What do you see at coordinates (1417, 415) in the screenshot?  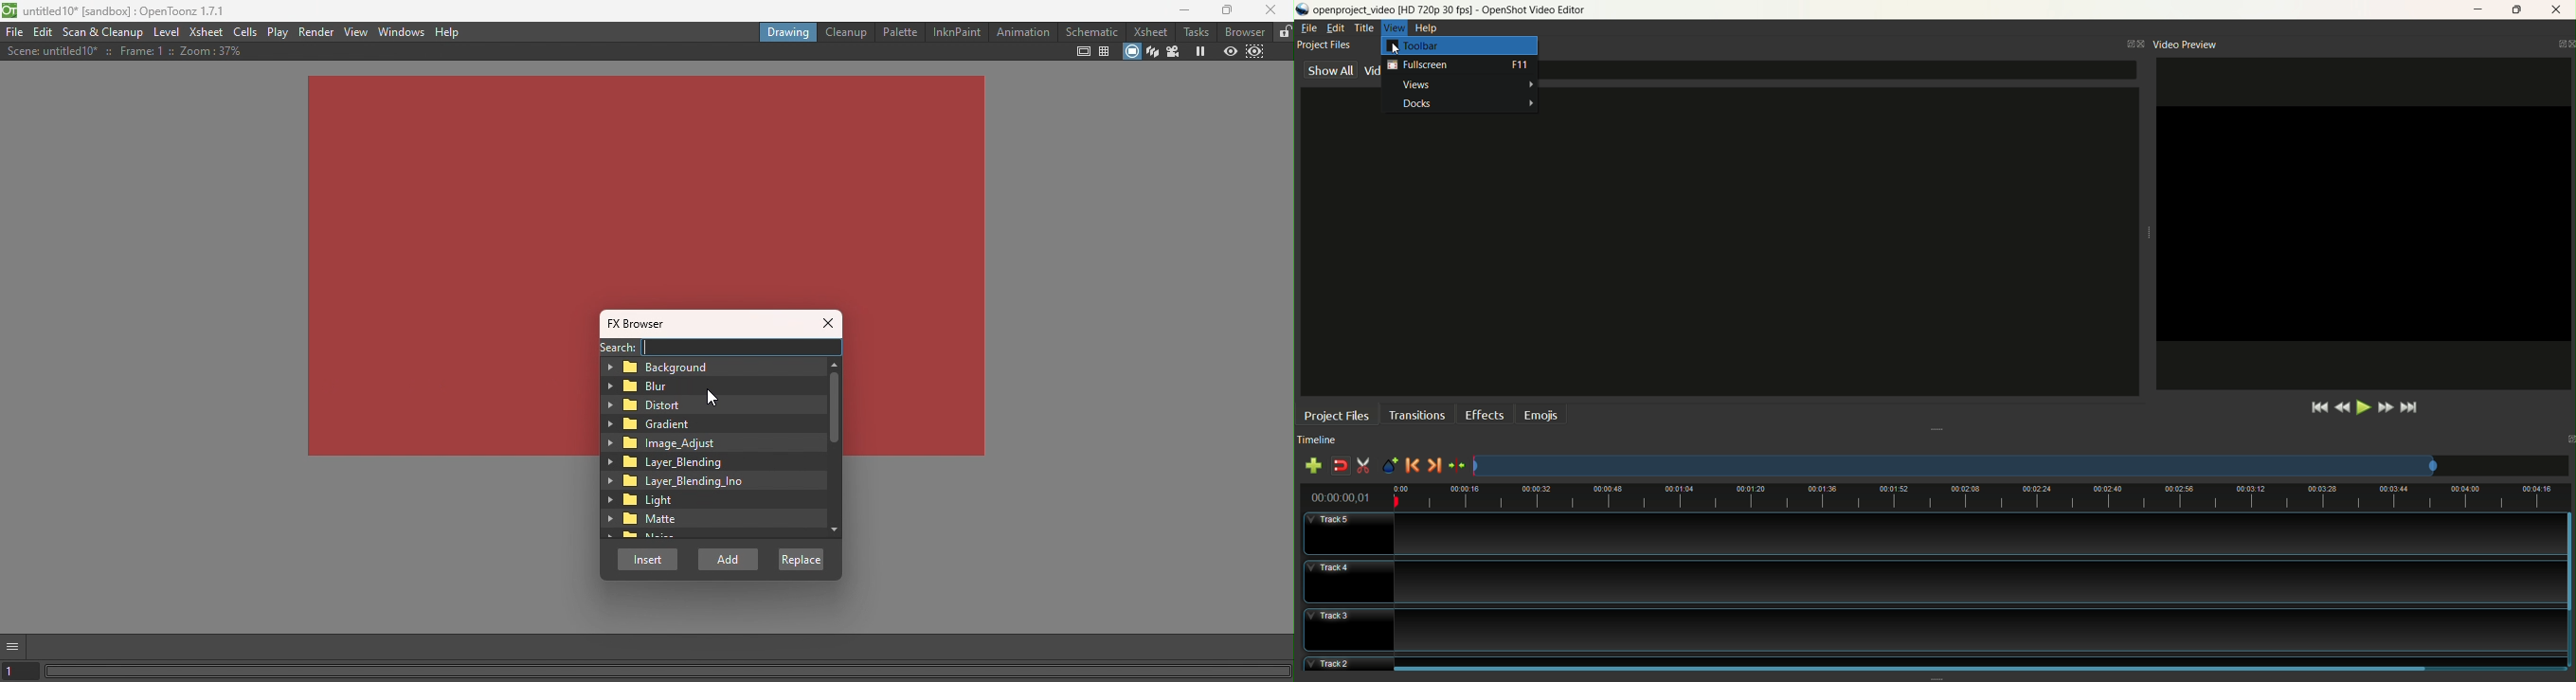 I see `transitions` at bounding box center [1417, 415].